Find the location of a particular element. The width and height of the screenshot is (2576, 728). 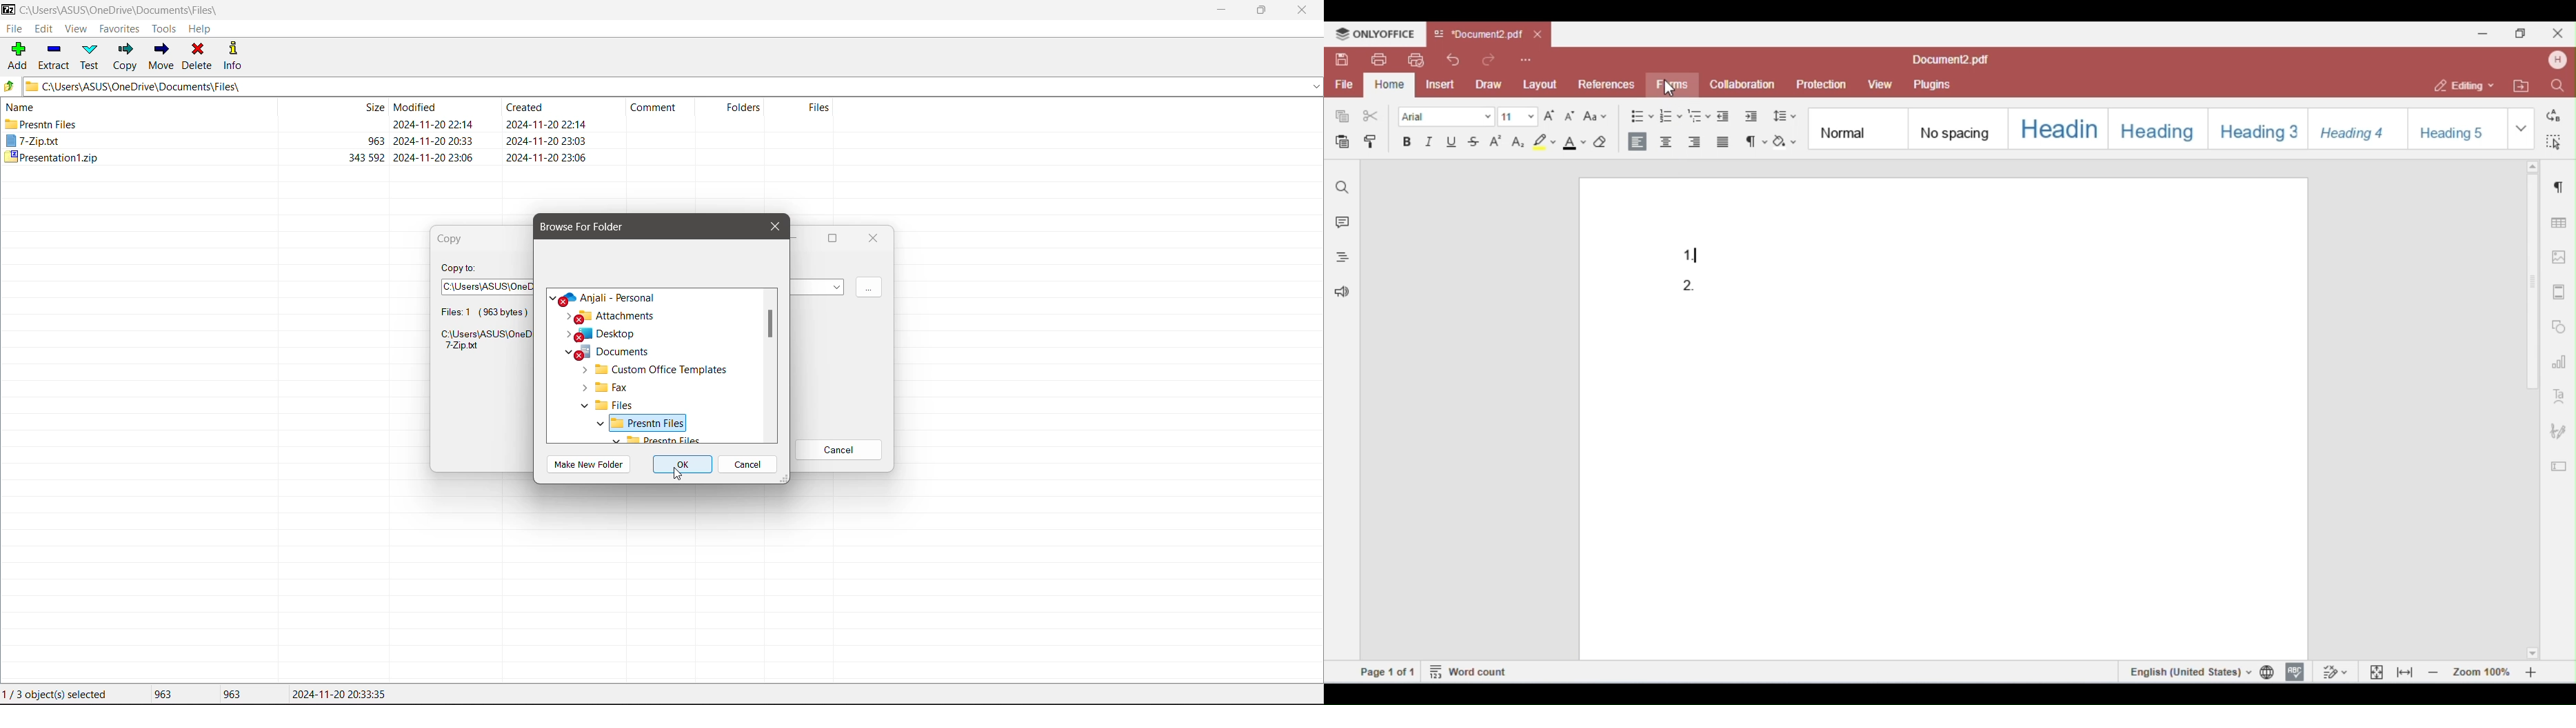

Comment is located at coordinates (659, 110).